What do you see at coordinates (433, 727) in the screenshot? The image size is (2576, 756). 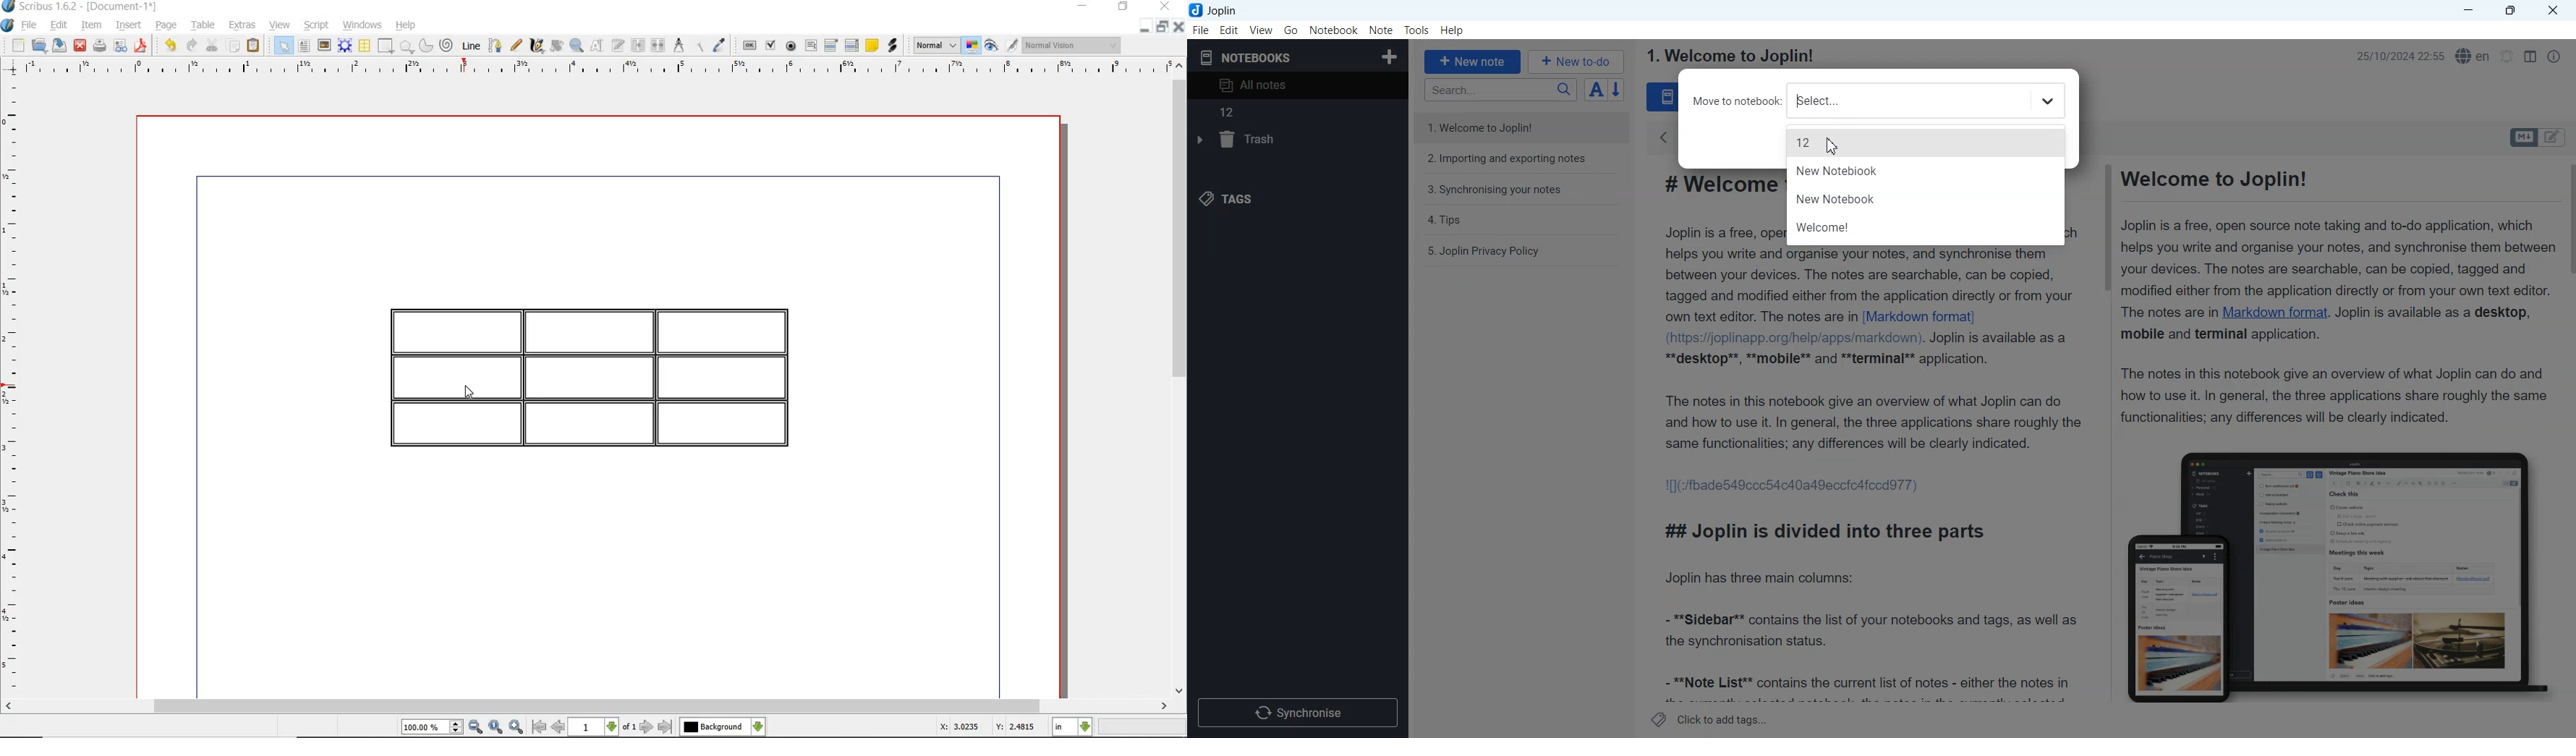 I see `select current zoom level` at bounding box center [433, 727].